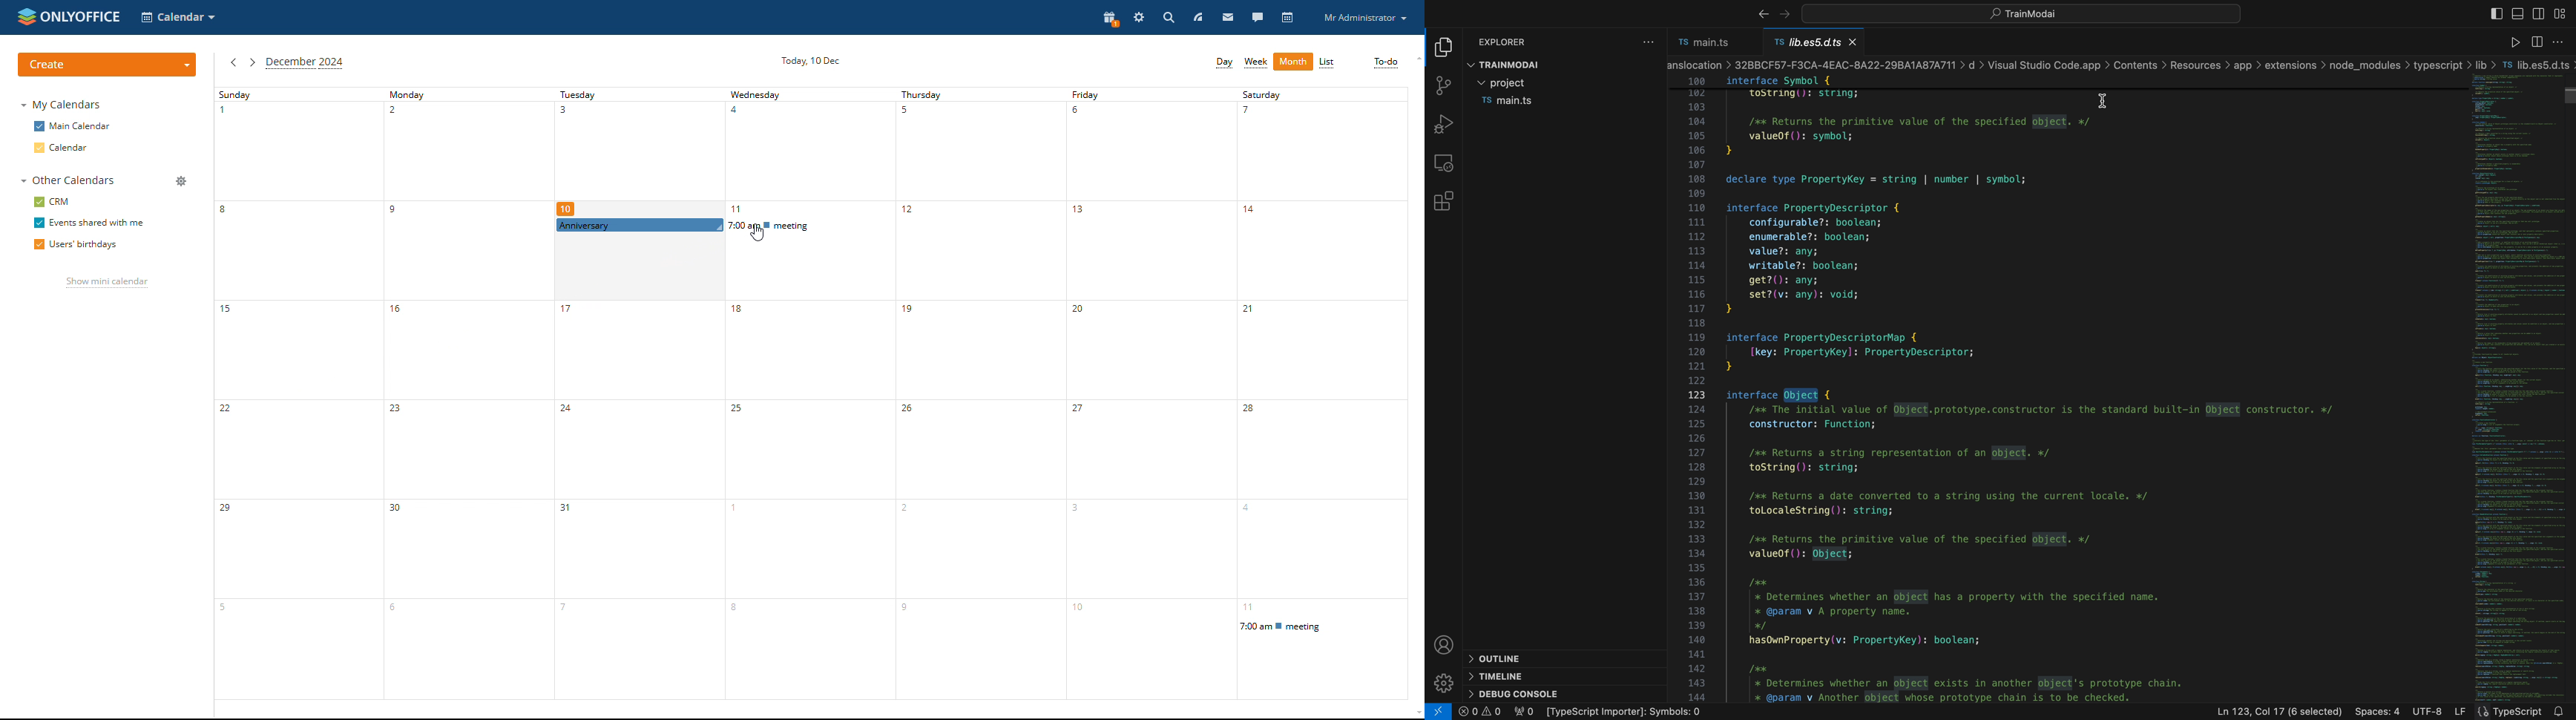  I want to click on present, so click(1110, 19).